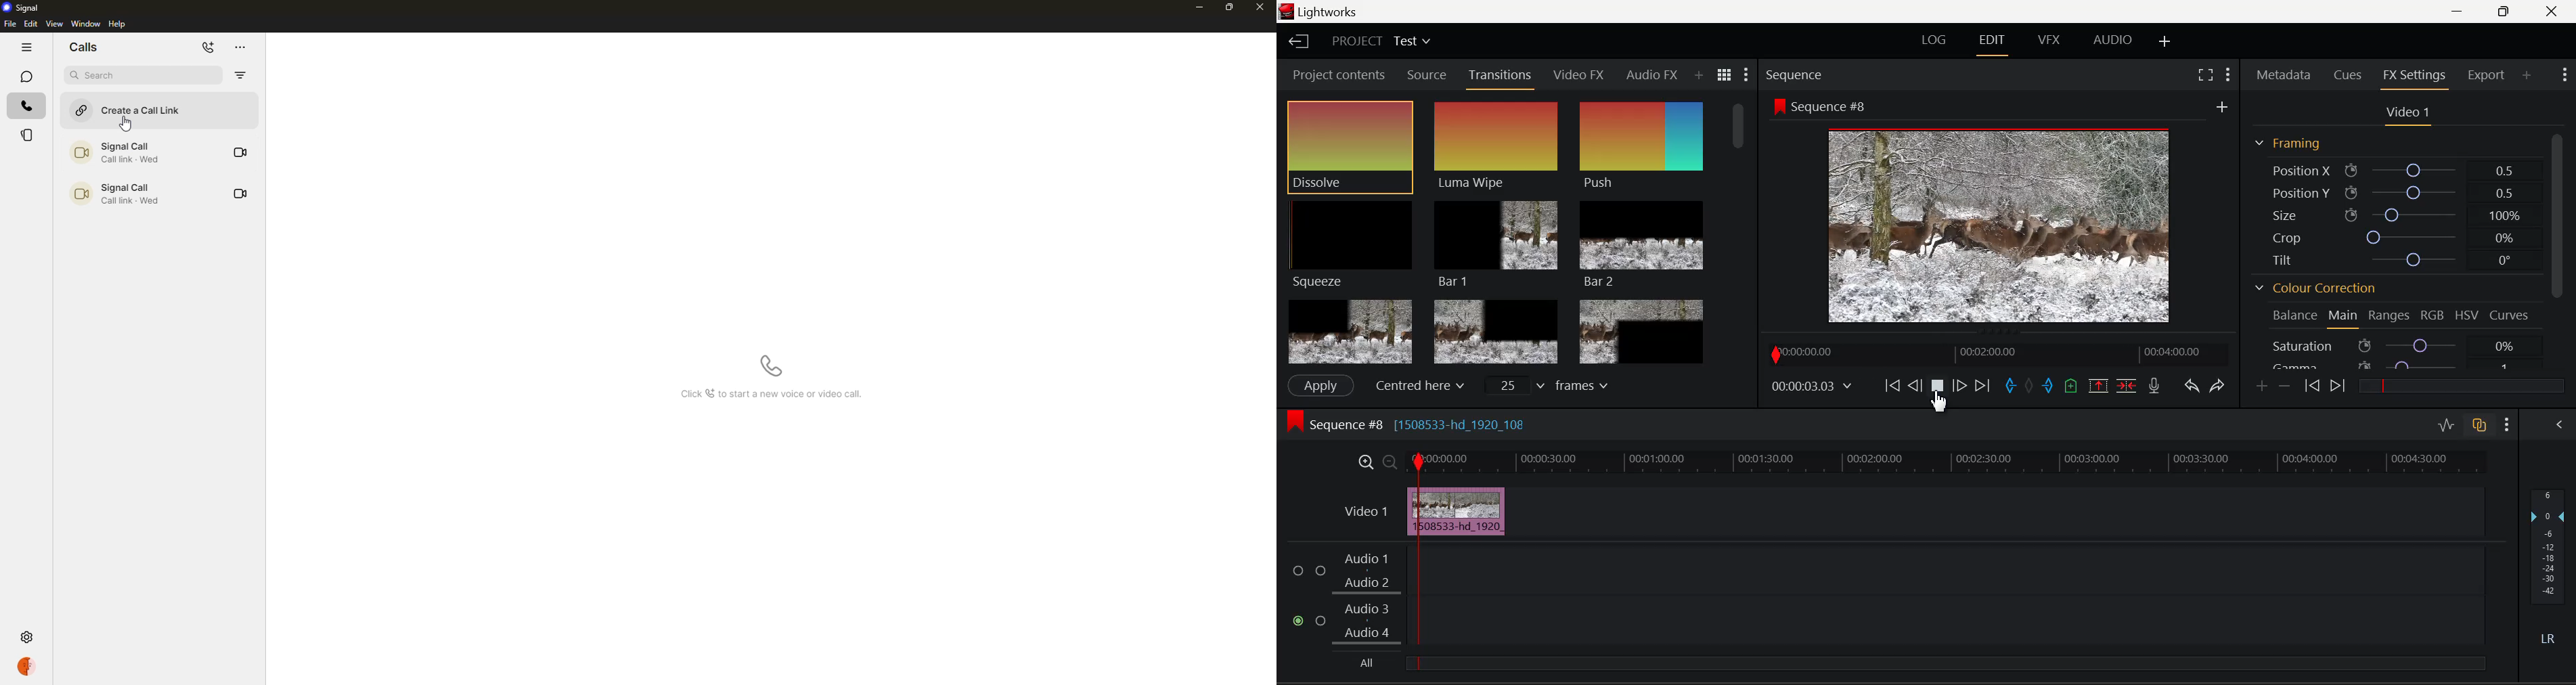 The image size is (2576, 700). What do you see at coordinates (86, 23) in the screenshot?
I see `window` at bounding box center [86, 23].